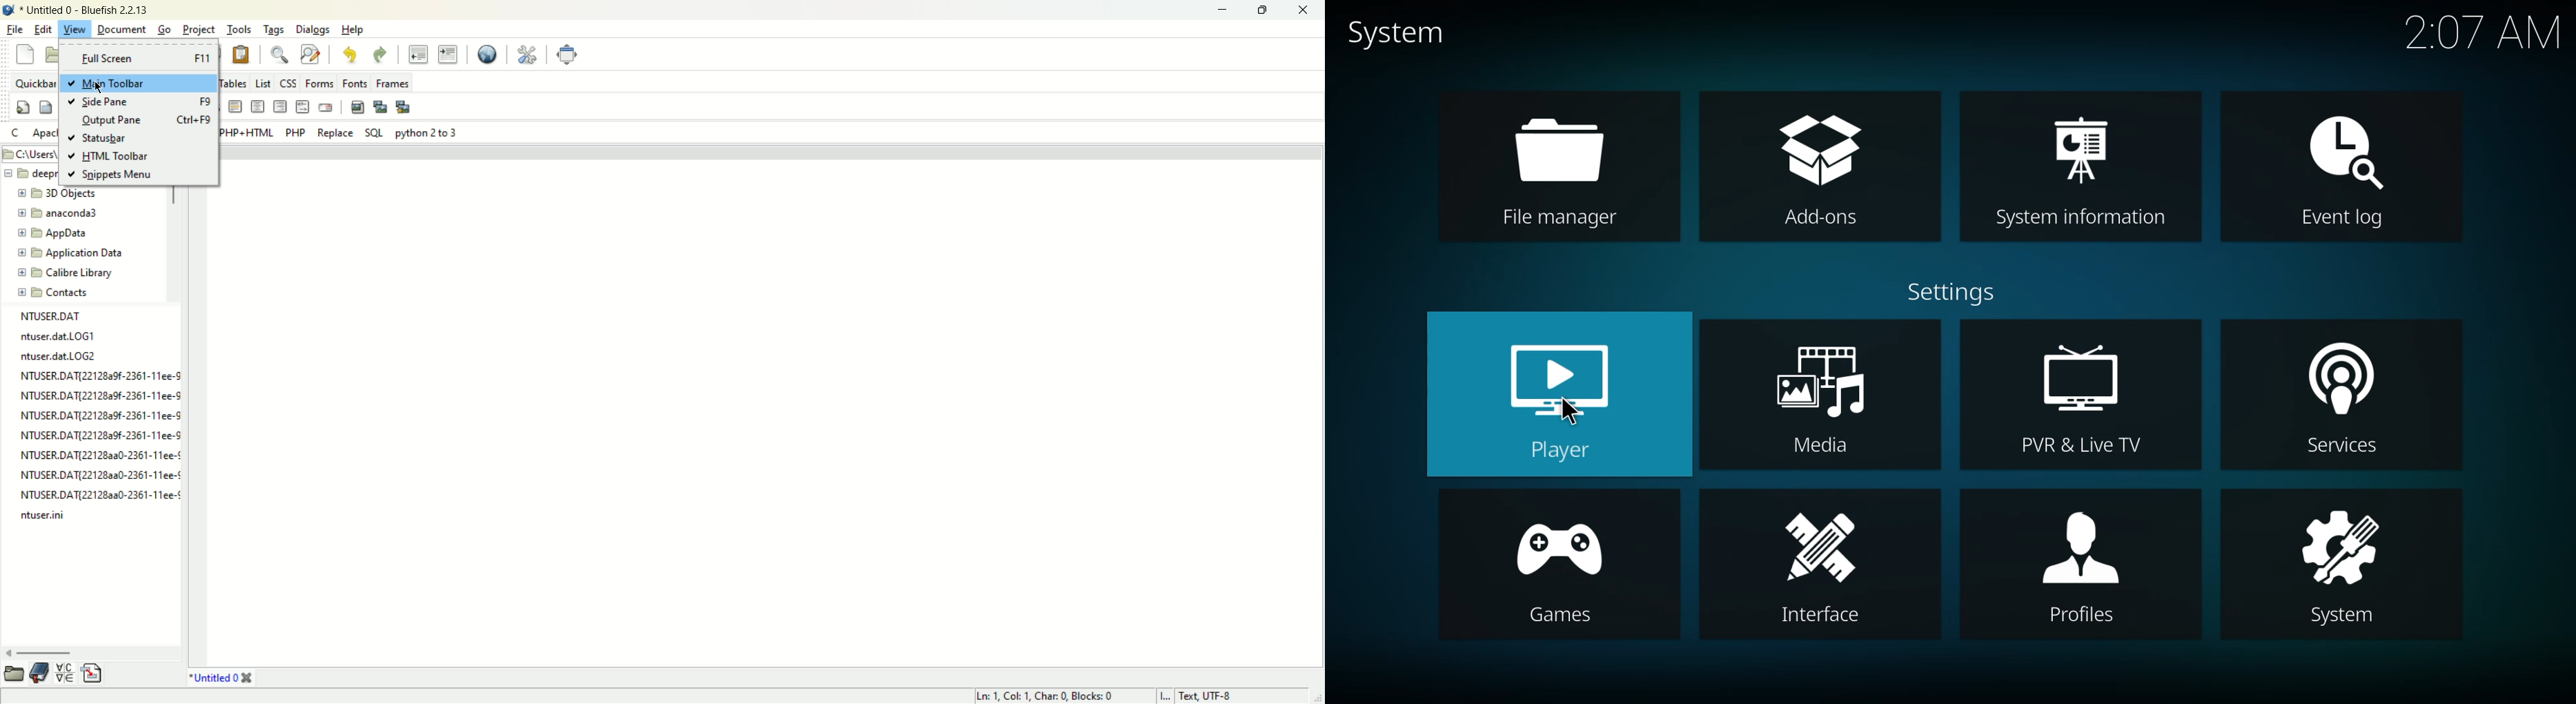 This screenshot has height=728, width=2576. What do you see at coordinates (99, 493) in the screenshot?
I see `NTUSER.DAT{22128aa0-2361-11ee-` at bounding box center [99, 493].